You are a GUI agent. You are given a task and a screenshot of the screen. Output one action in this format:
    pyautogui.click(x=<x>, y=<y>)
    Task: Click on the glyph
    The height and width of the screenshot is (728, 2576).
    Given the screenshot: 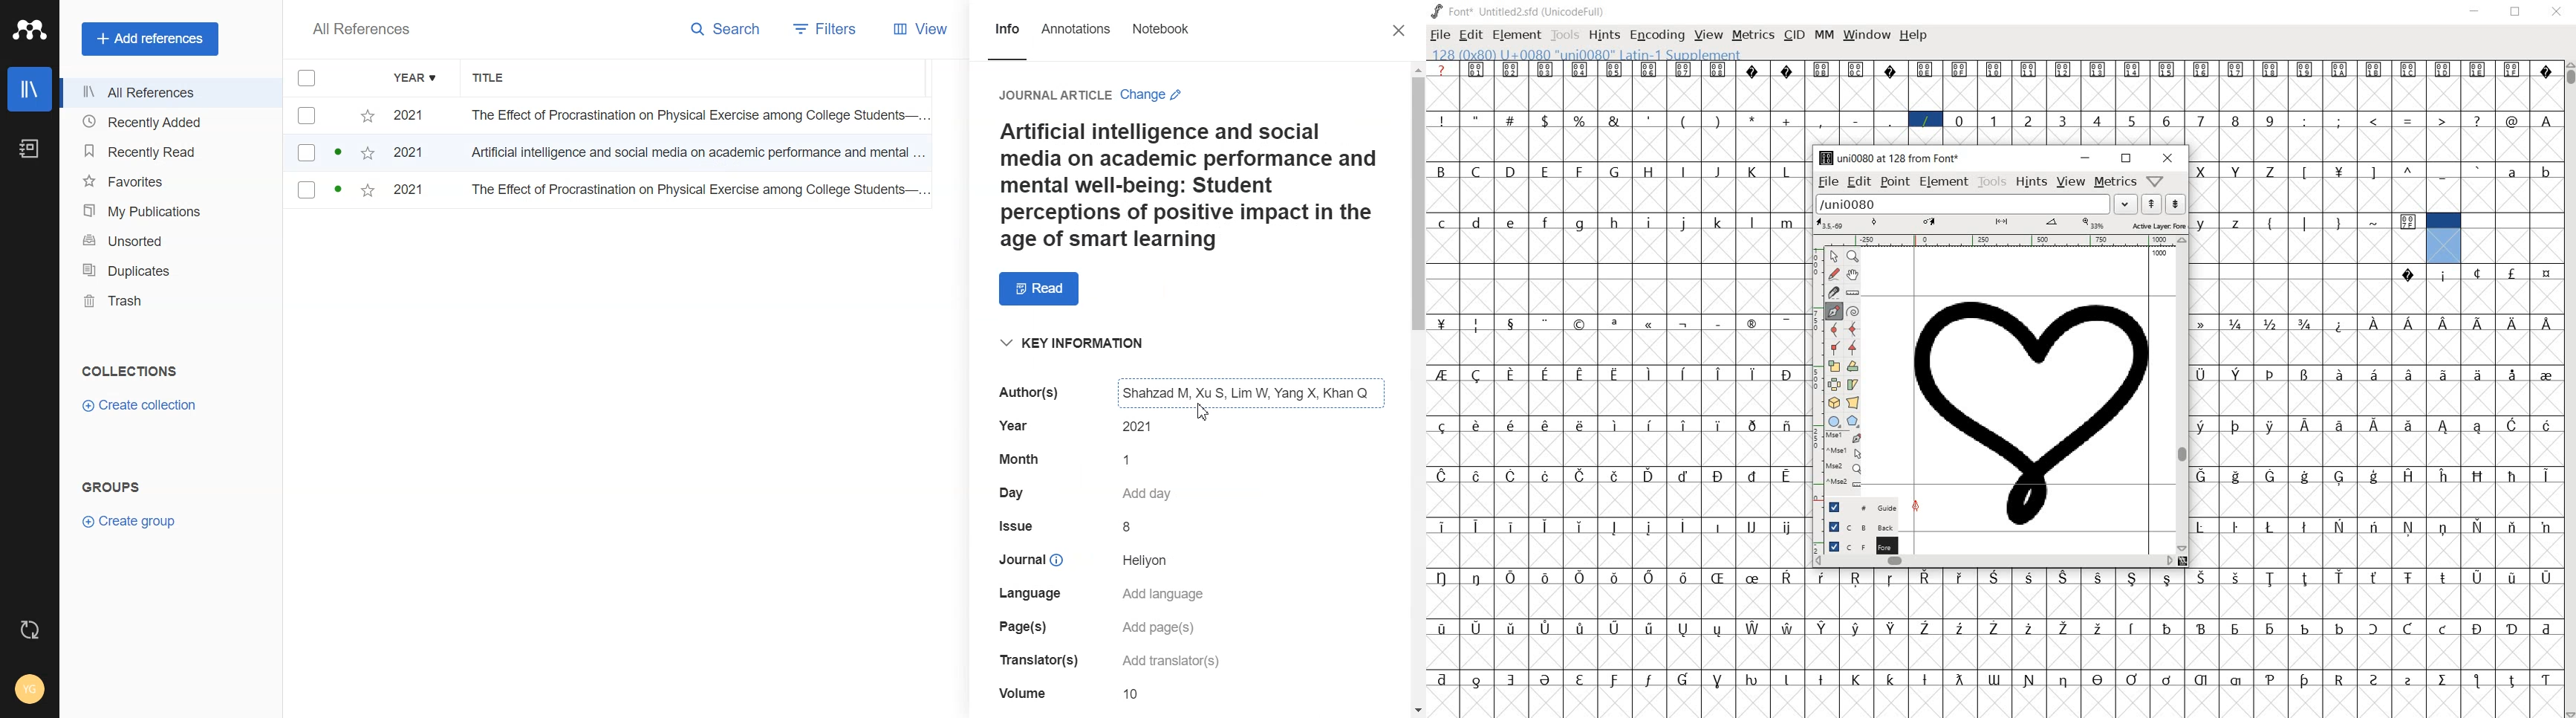 What is the action you would take?
    pyautogui.click(x=1545, y=680)
    